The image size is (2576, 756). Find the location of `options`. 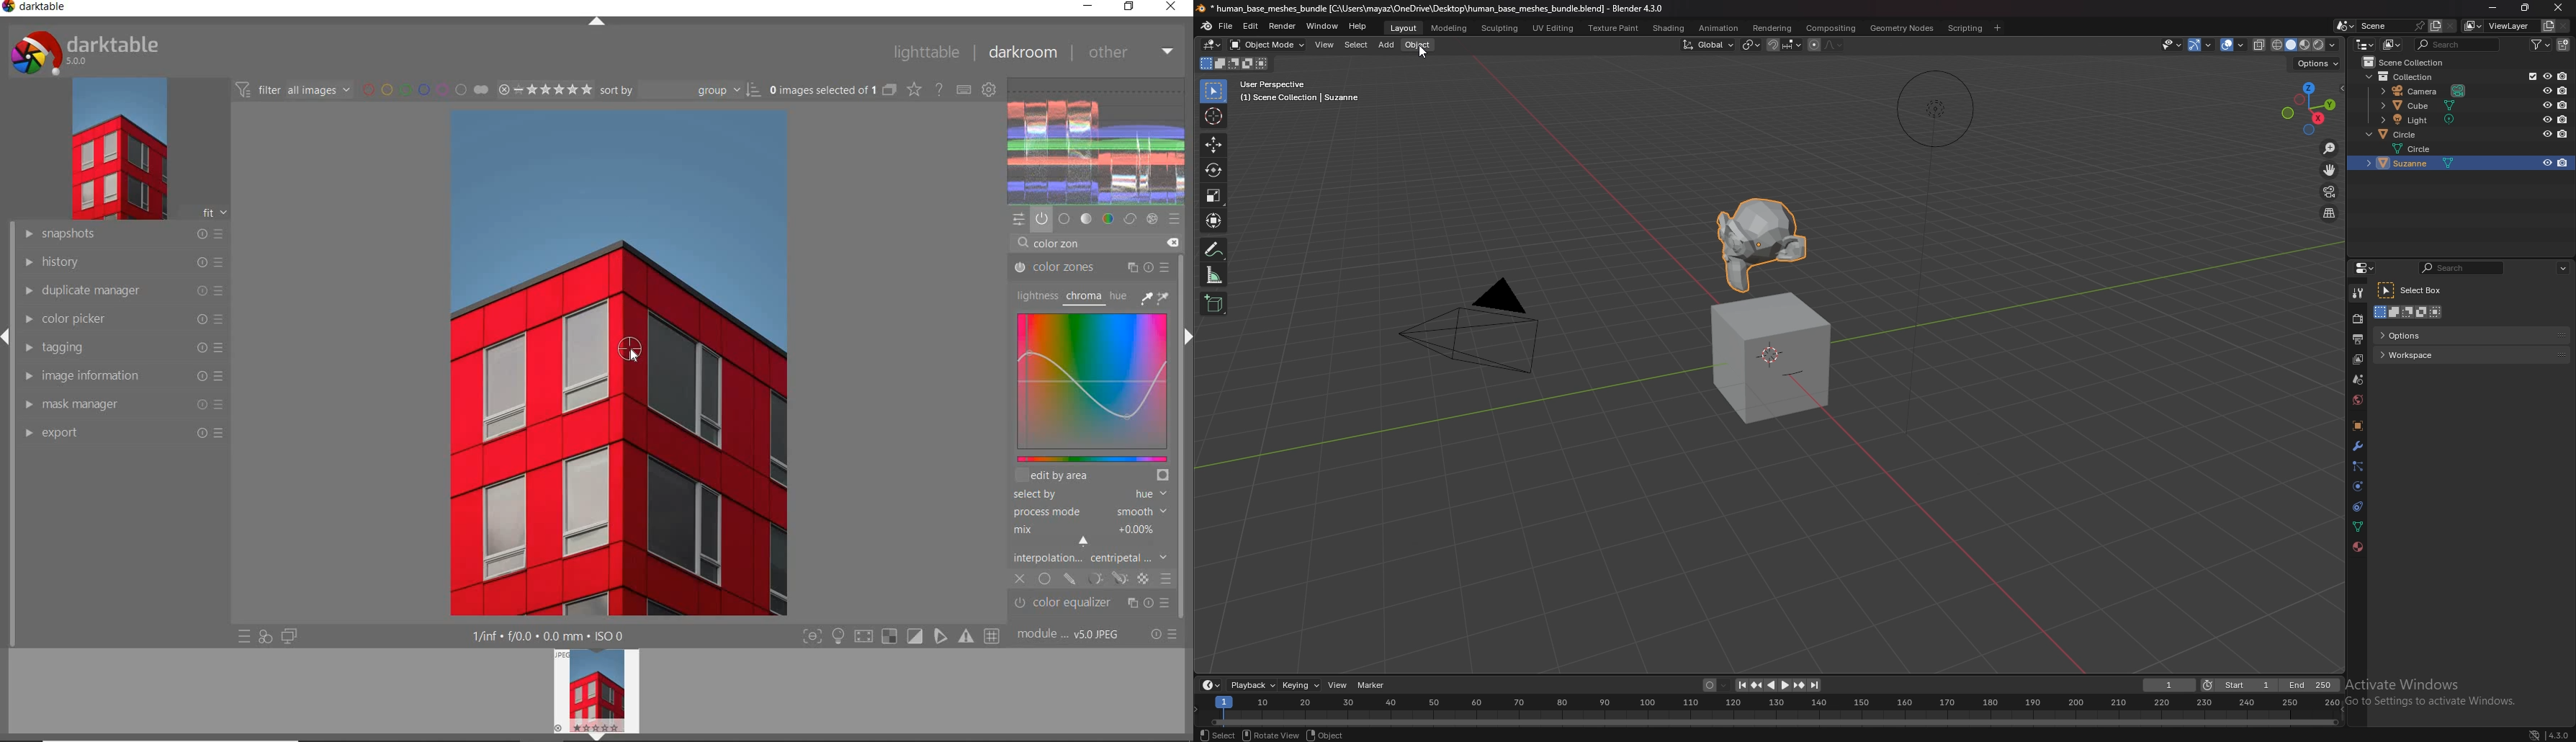

options is located at coordinates (2318, 63).